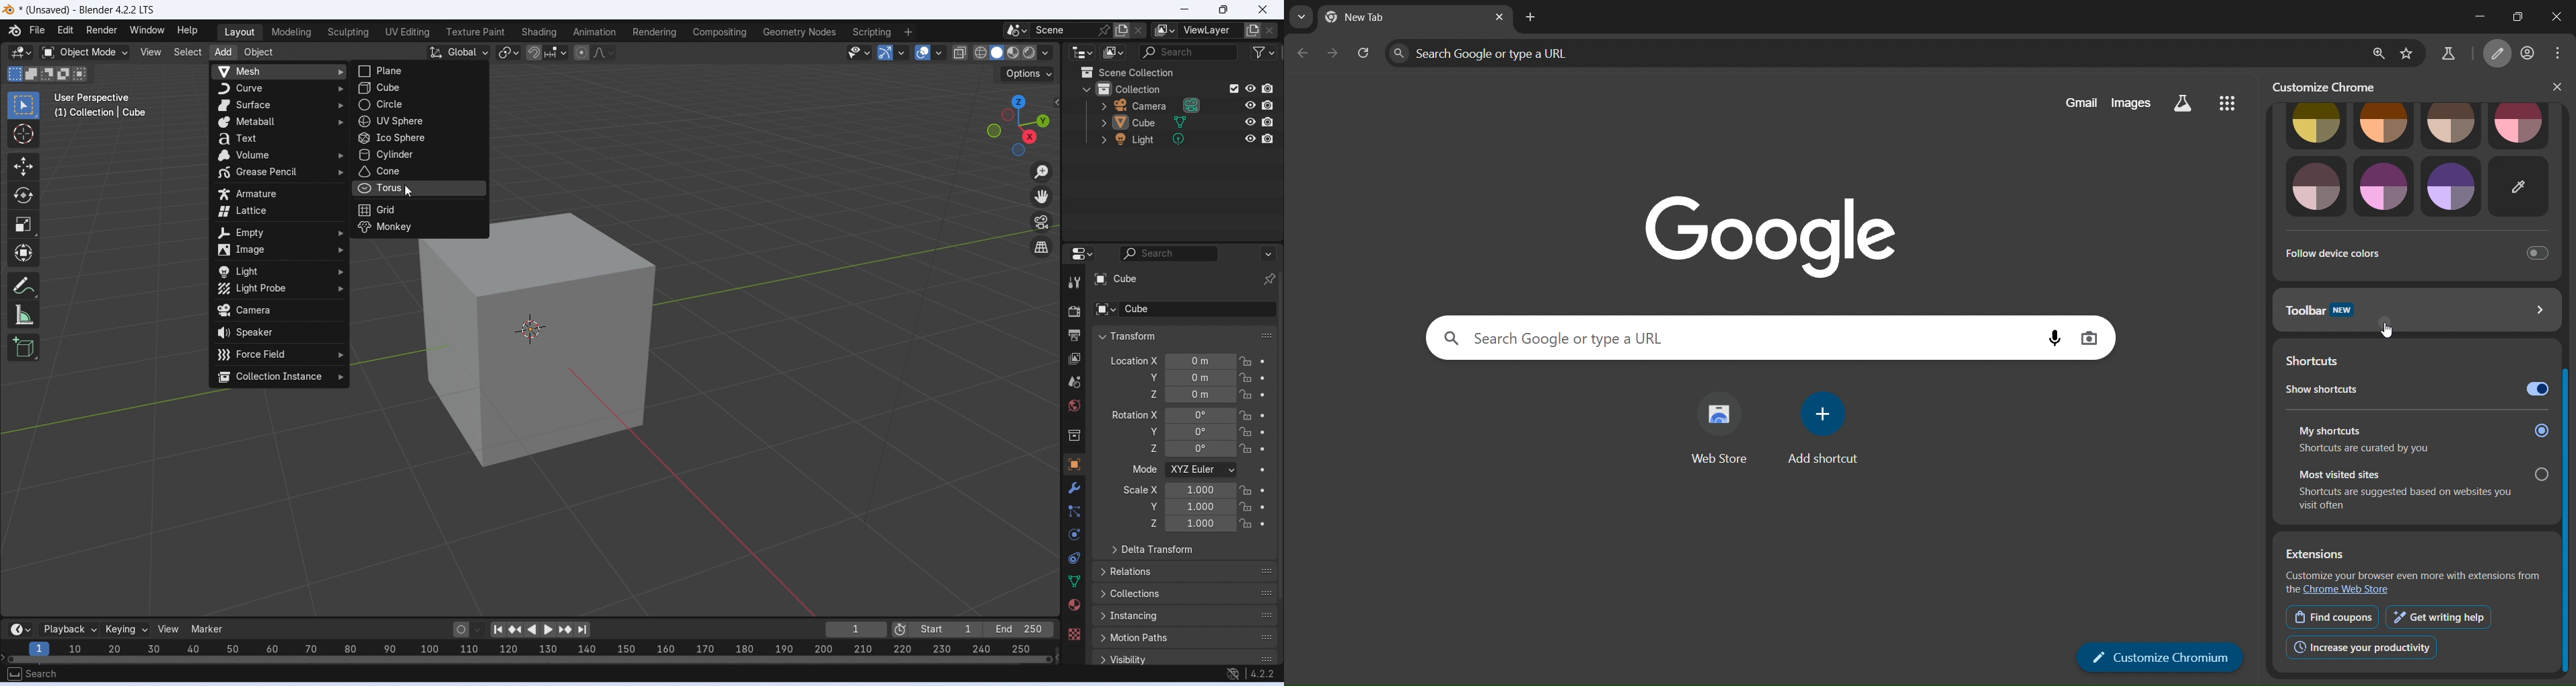  What do you see at coordinates (1209, 31) in the screenshot?
I see `ViewLayer` at bounding box center [1209, 31].